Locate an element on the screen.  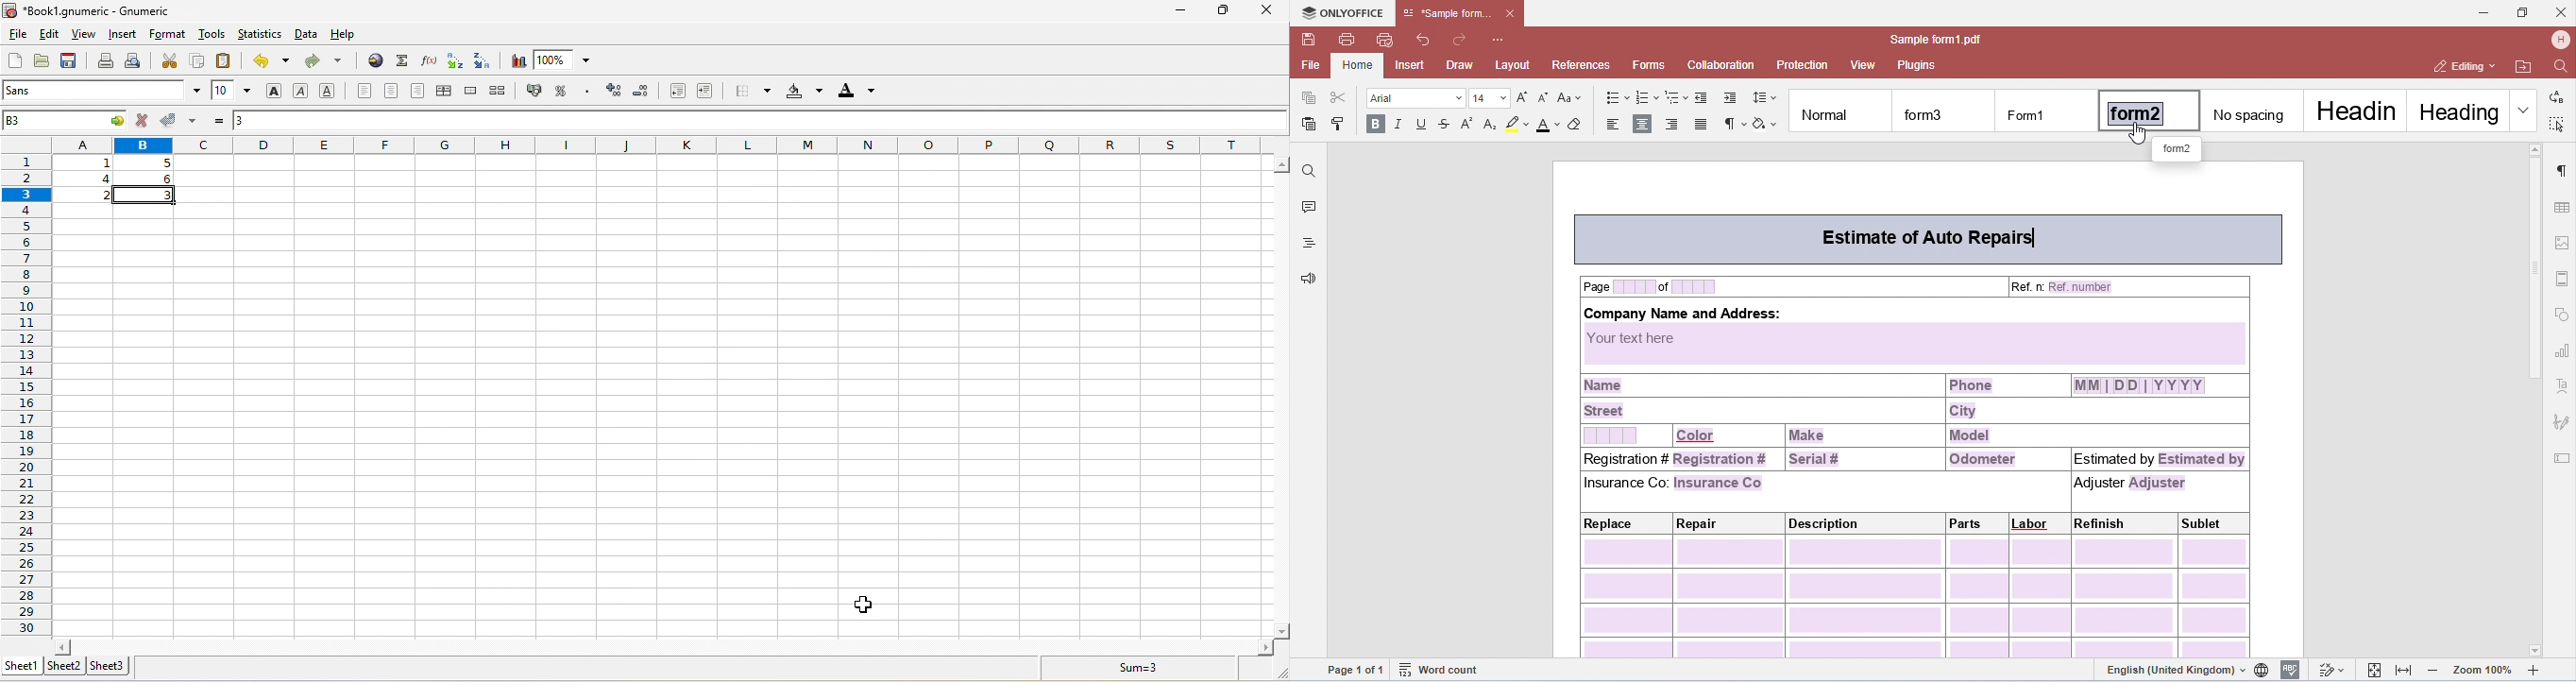
view is located at coordinates (84, 35).